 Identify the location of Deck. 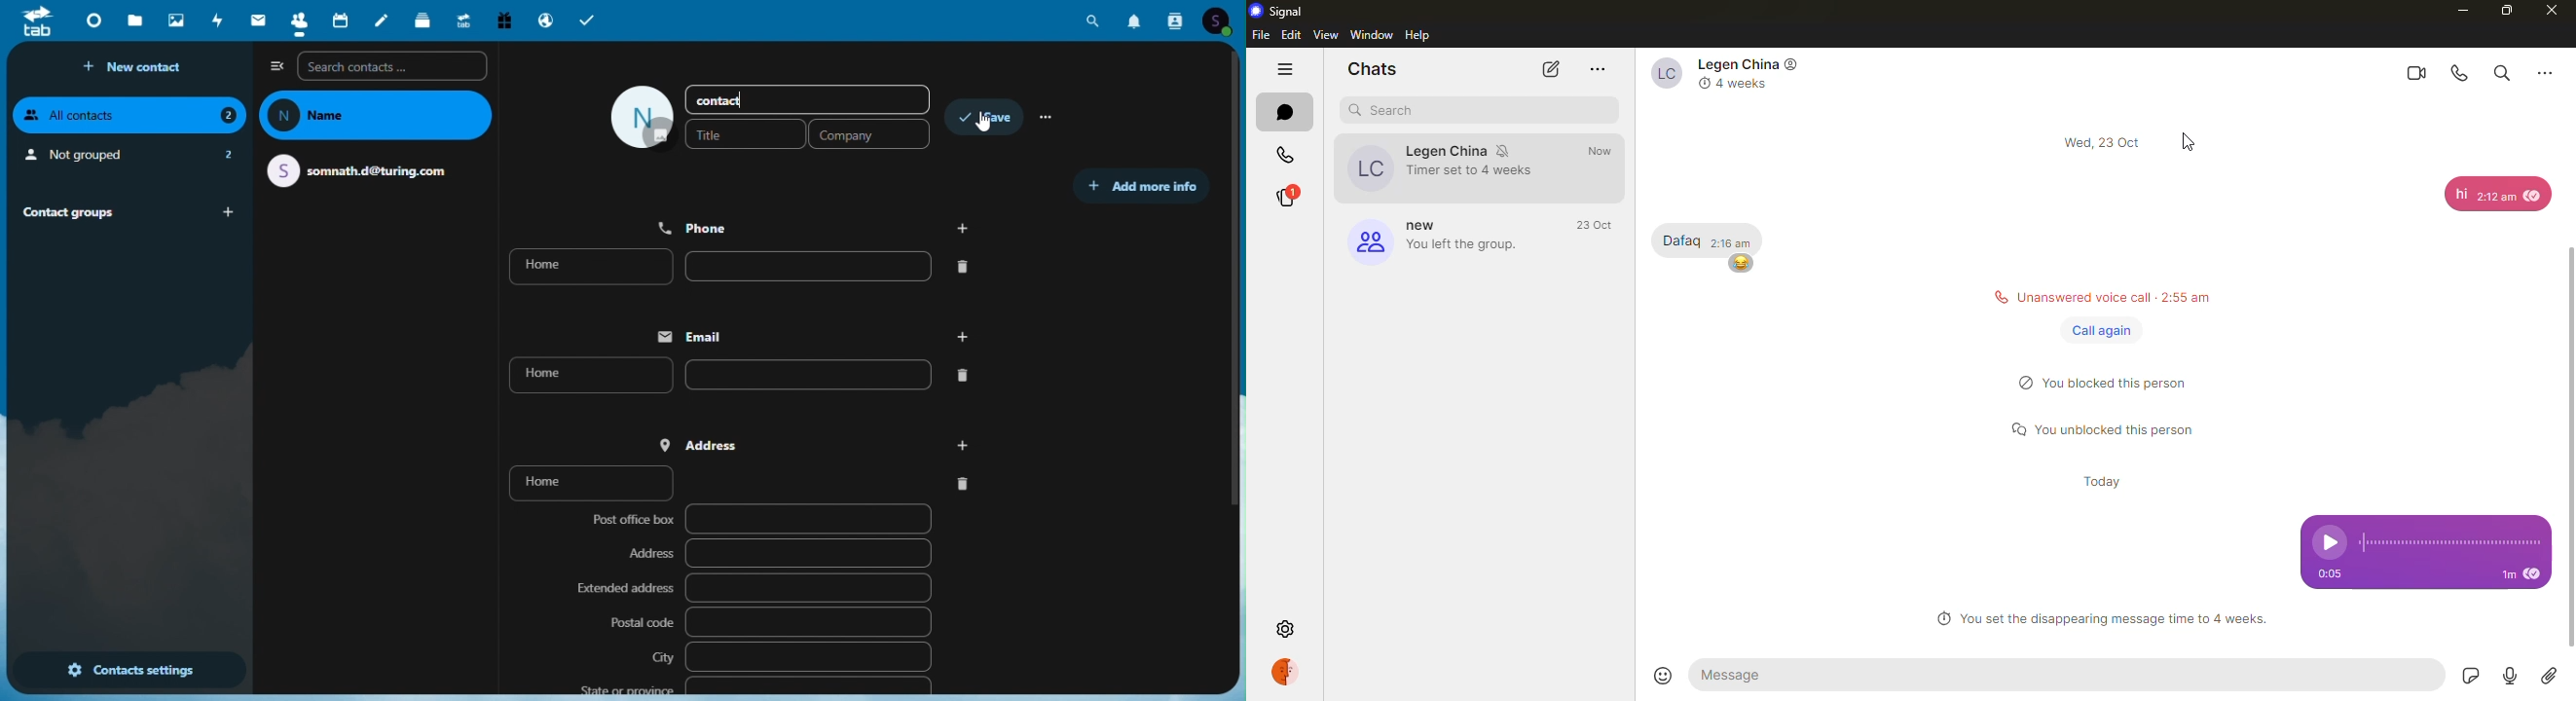
(424, 19).